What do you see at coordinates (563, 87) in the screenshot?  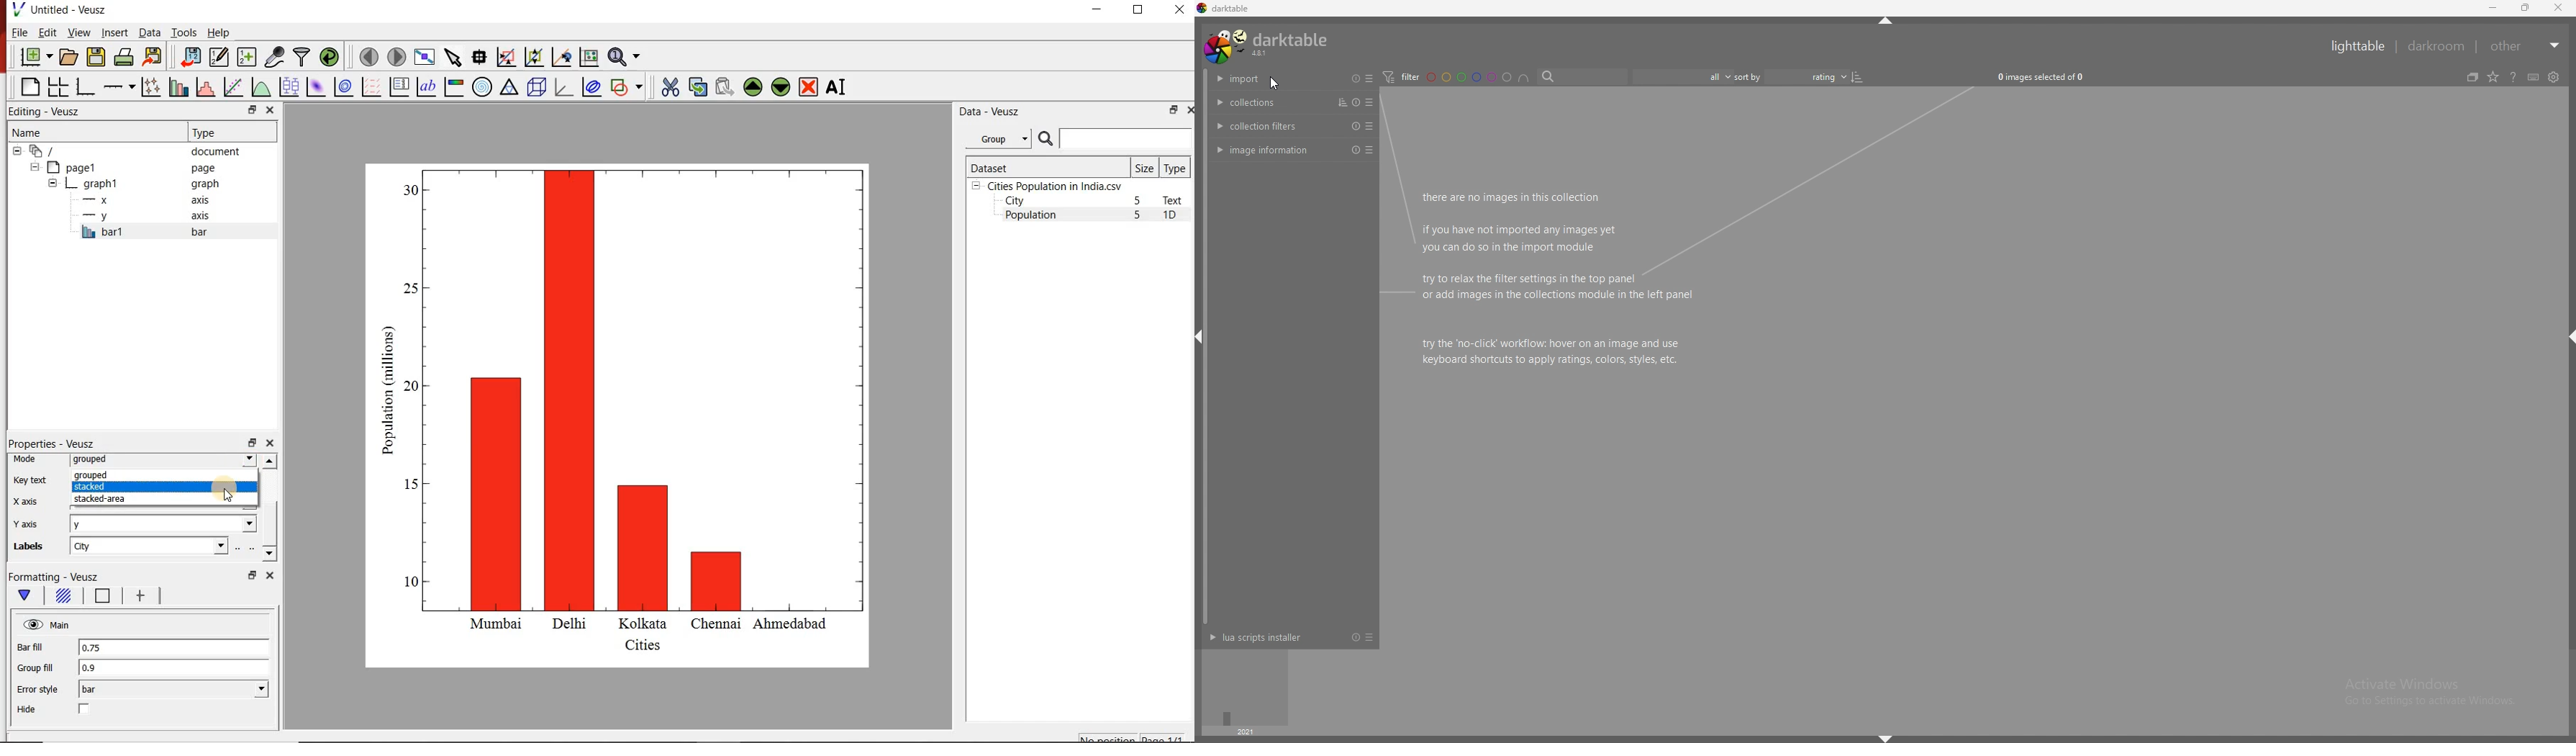 I see `3d graph` at bounding box center [563, 87].